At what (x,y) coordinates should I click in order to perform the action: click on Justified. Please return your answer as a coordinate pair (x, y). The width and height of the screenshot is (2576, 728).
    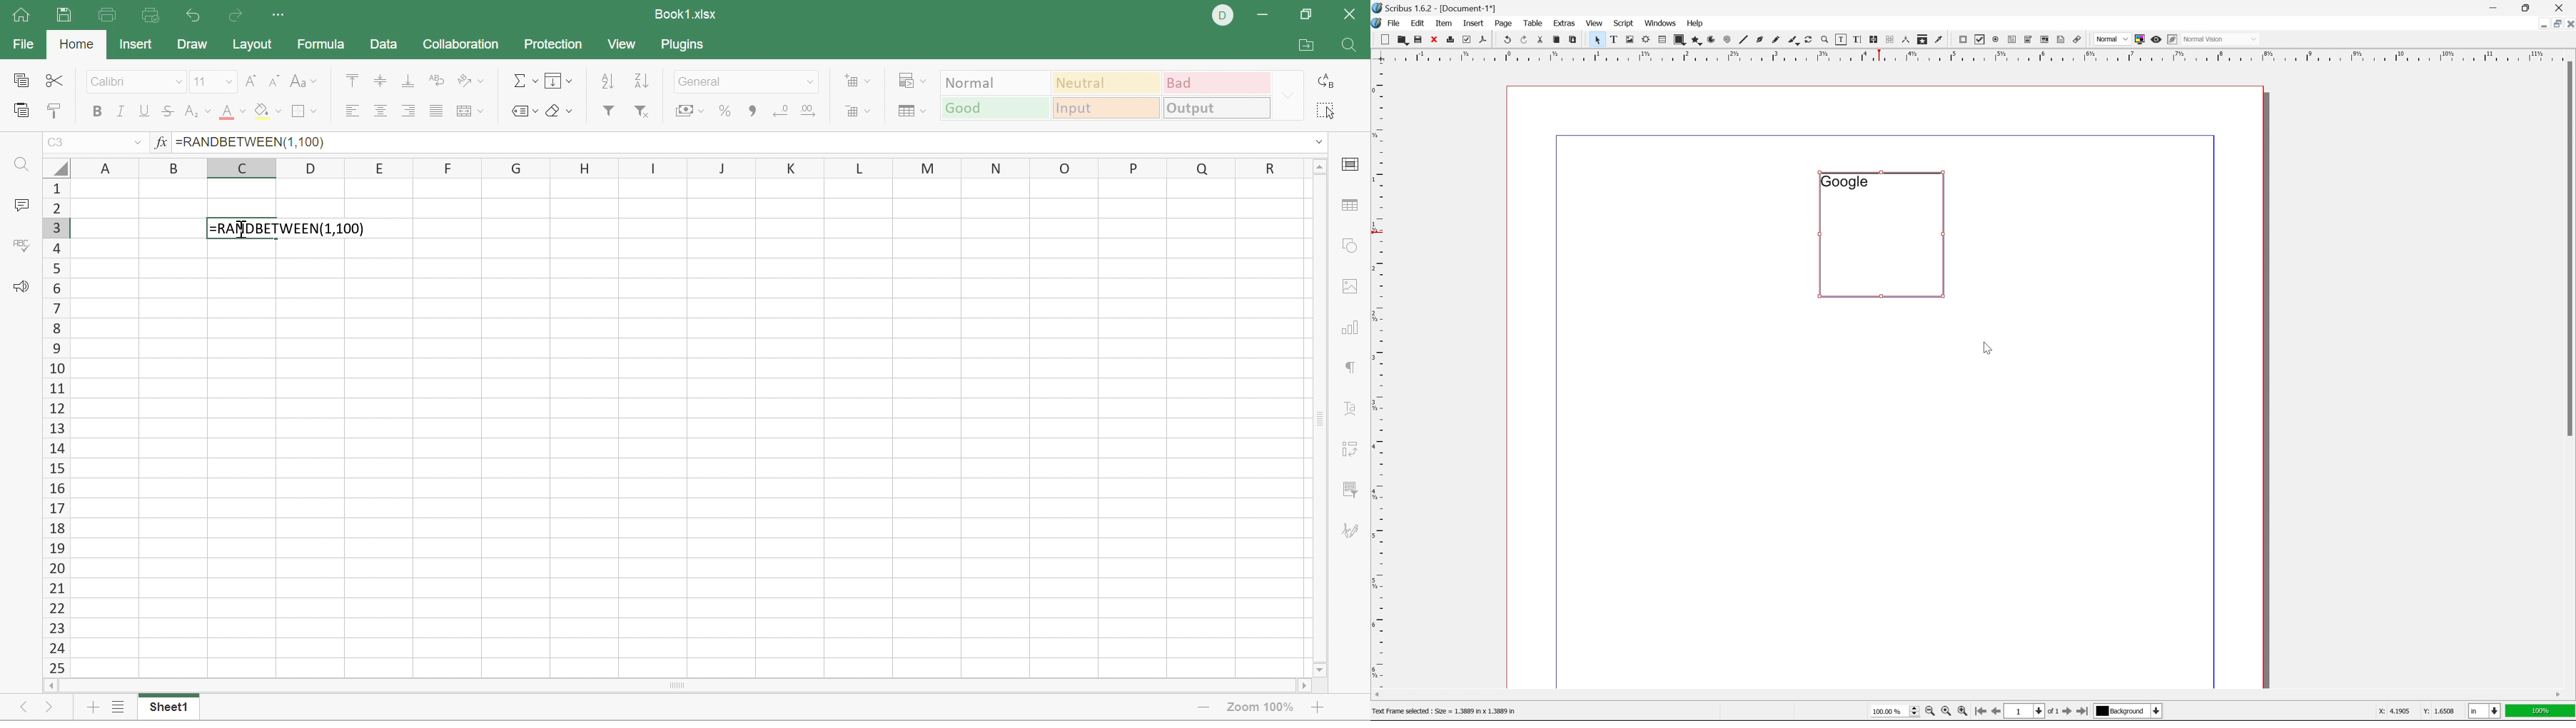
    Looking at the image, I should click on (438, 111).